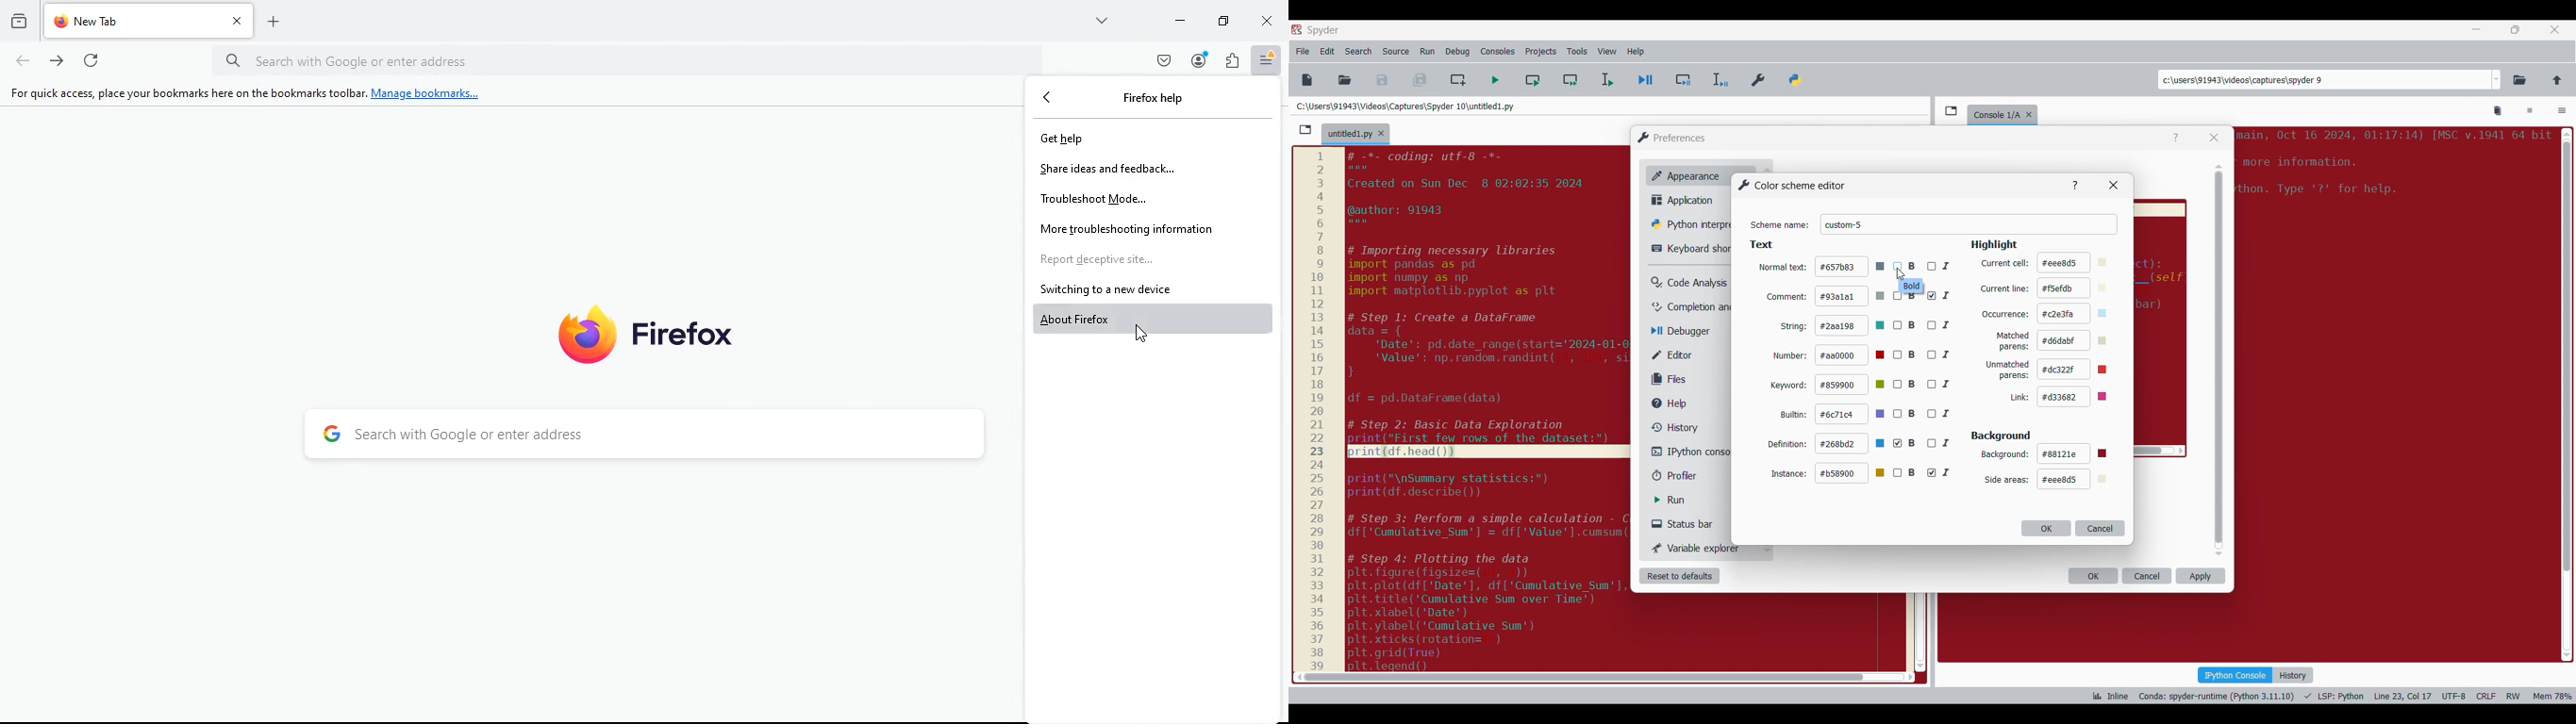 The height and width of the screenshot is (728, 2576). What do you see at coordinates (1905, 325) in the screenshot?
I see `B` at bounding box center [1905, 325].